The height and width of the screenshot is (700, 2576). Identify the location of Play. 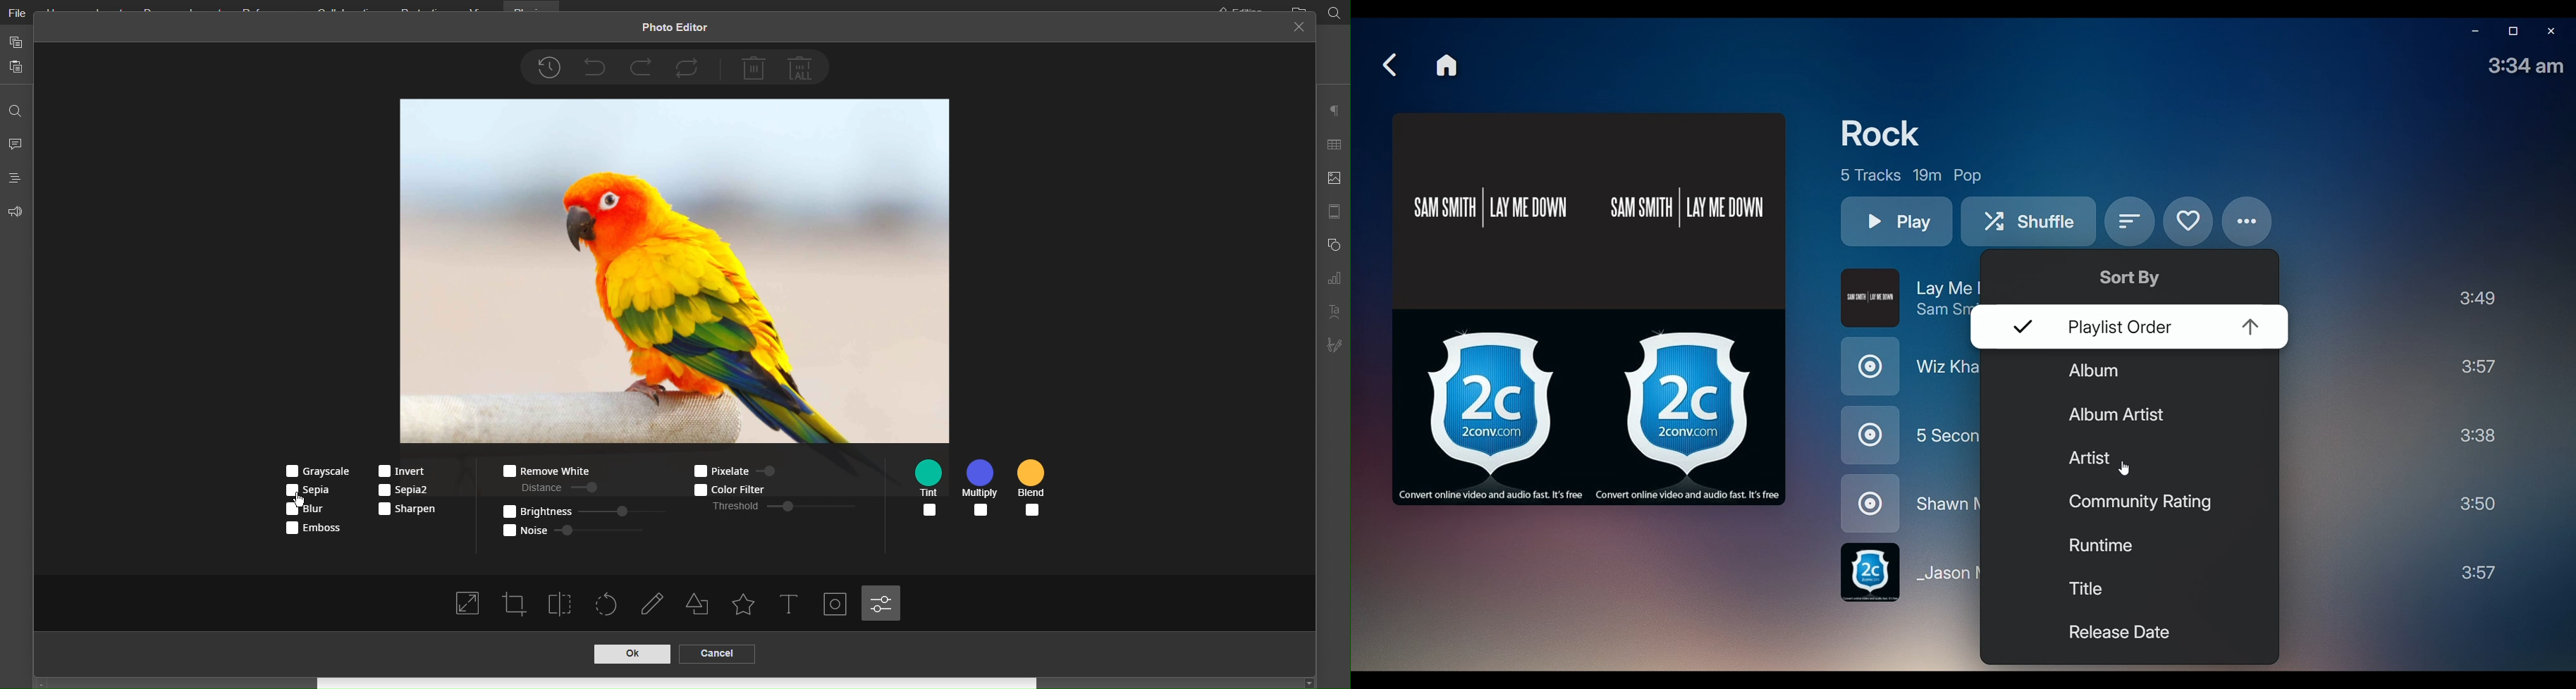
(1897, 222).